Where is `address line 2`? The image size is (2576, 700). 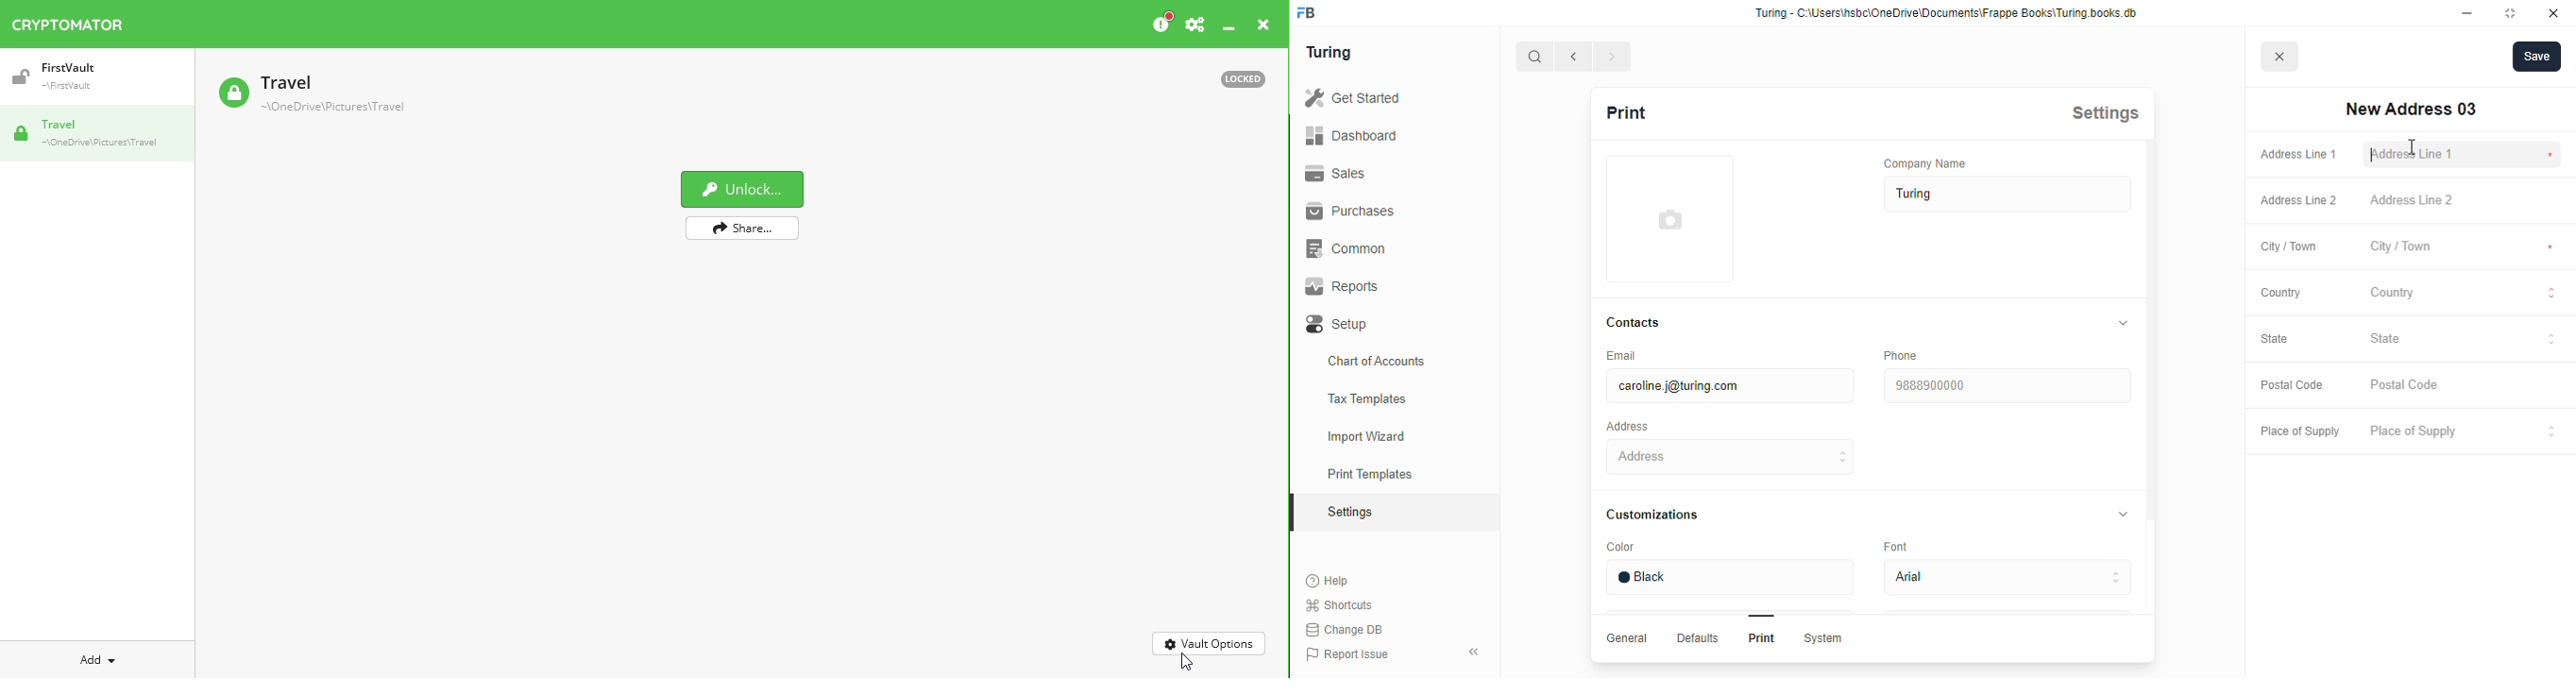
address line 2 is located at coordinates (2411, 199).